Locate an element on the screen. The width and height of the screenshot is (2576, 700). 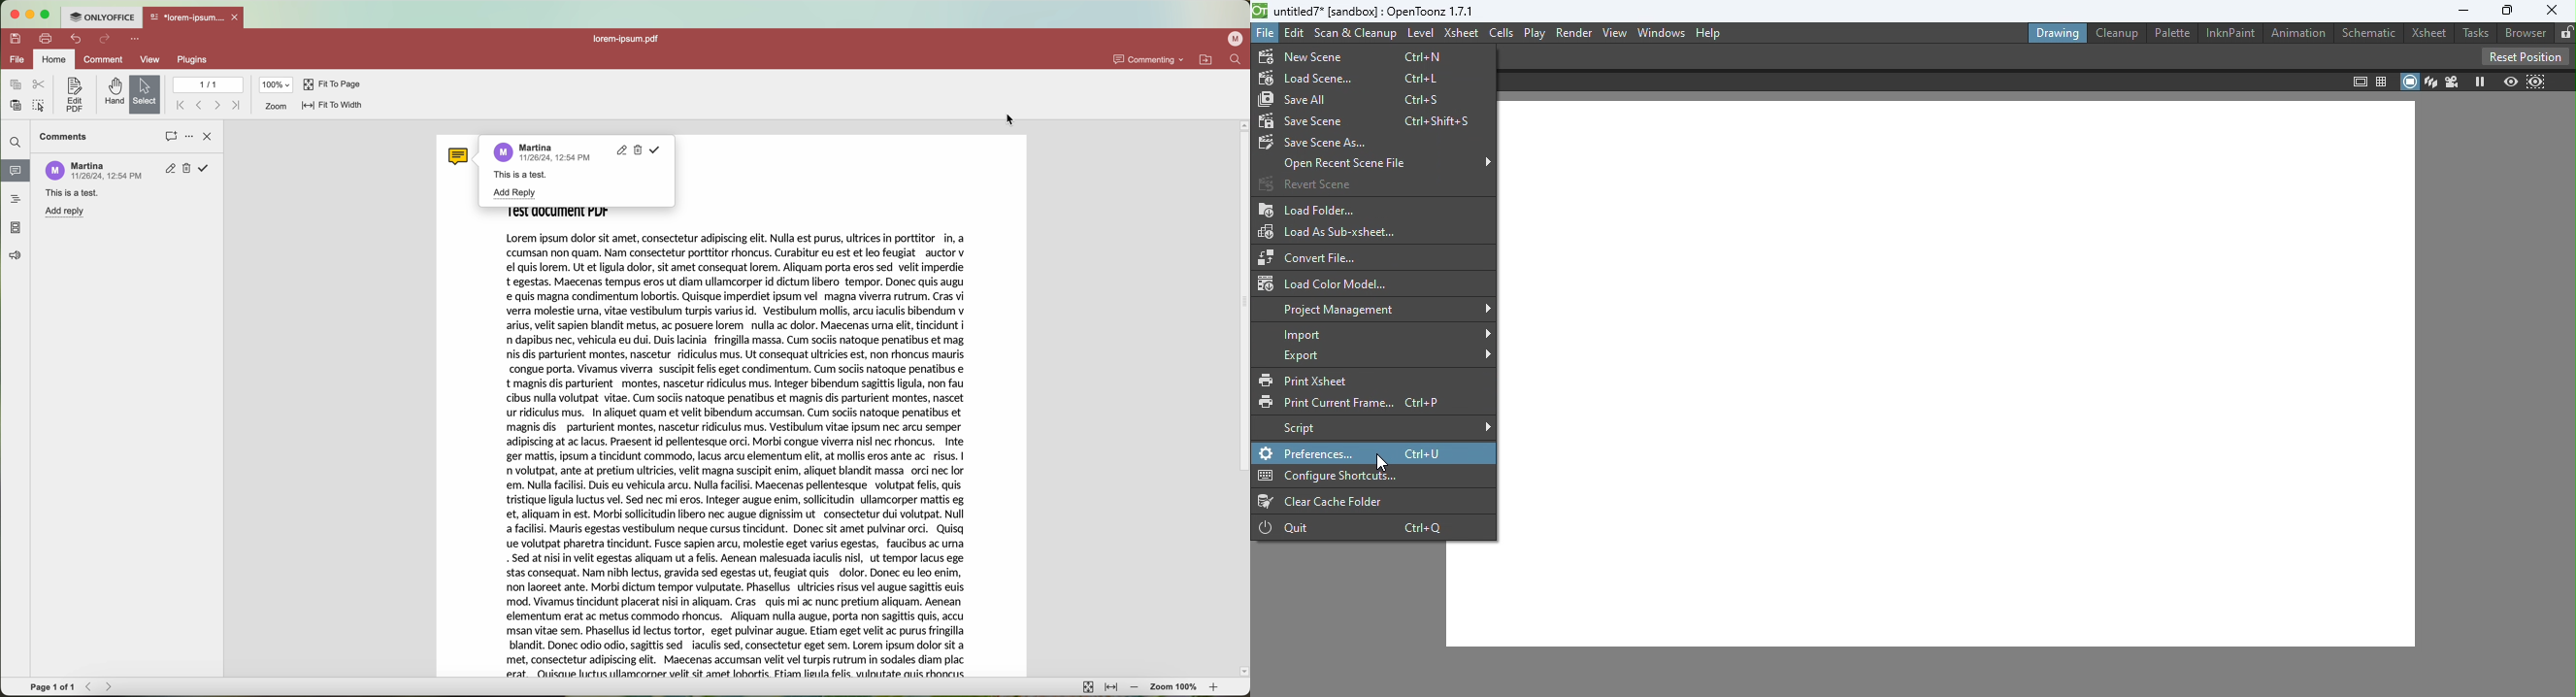
close side bar is located at coordinates (208, 136).